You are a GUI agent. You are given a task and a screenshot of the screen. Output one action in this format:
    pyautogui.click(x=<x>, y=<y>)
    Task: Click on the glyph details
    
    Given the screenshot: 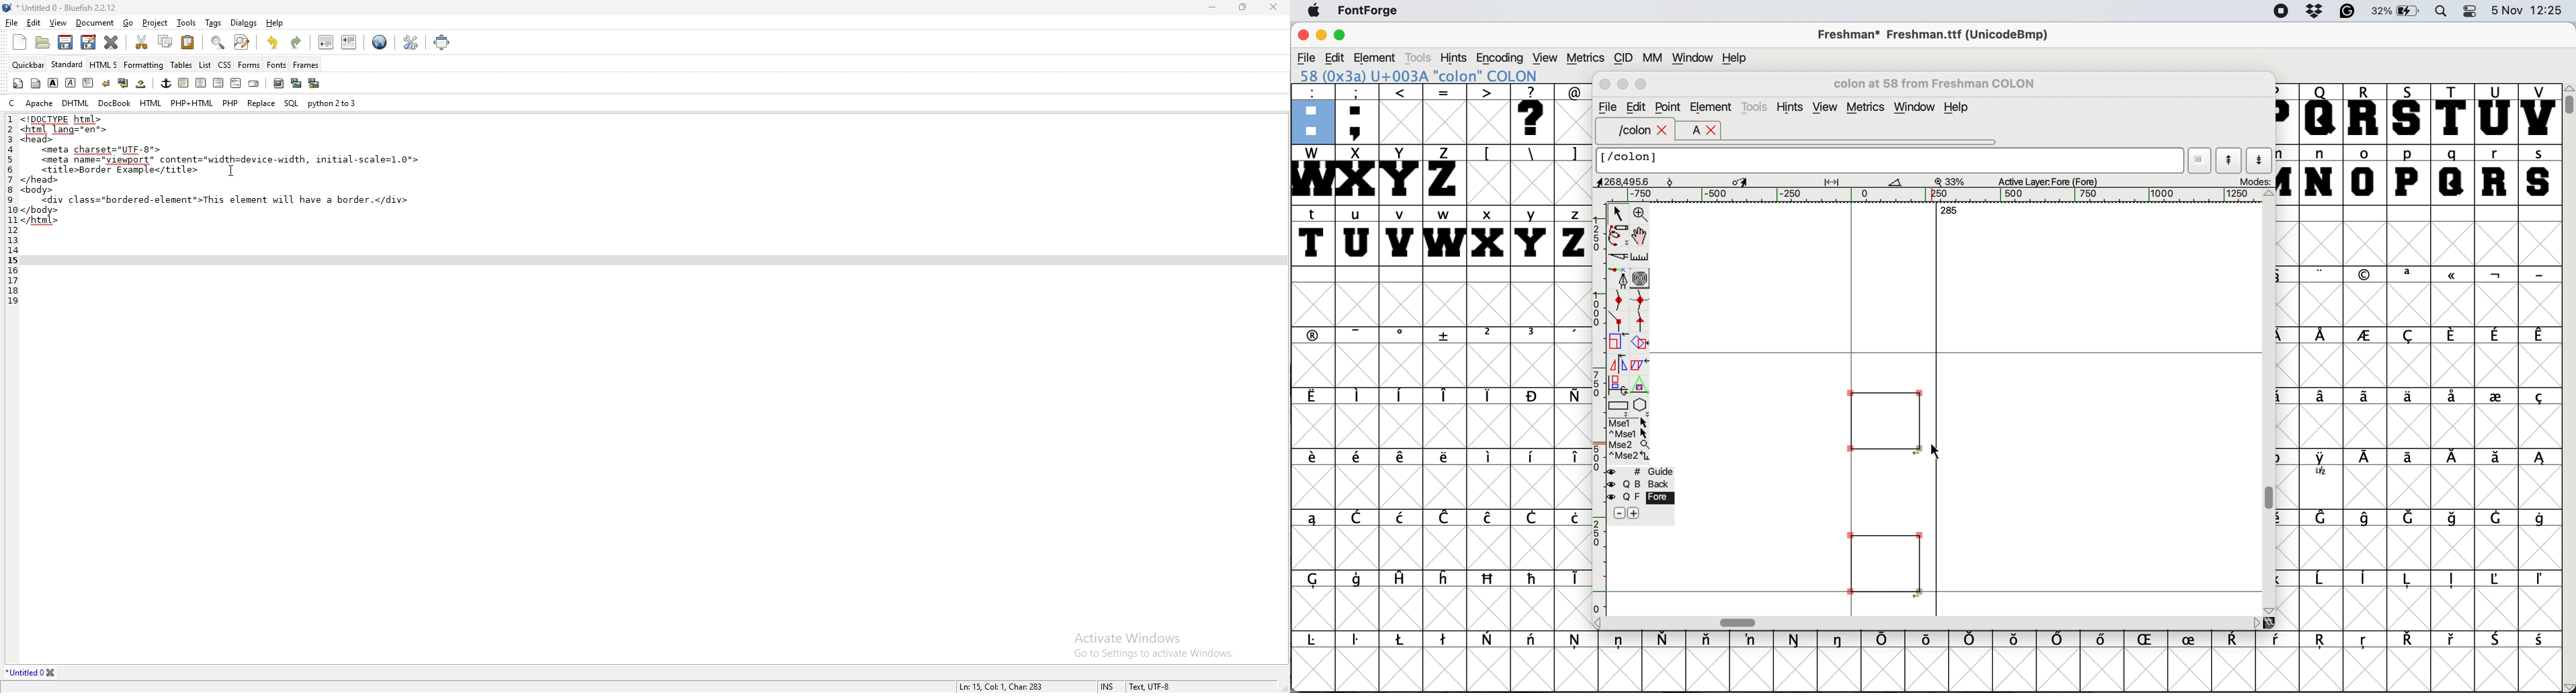 What is the action you would take?
    pyautogui.click(x=1852, y=182)
    